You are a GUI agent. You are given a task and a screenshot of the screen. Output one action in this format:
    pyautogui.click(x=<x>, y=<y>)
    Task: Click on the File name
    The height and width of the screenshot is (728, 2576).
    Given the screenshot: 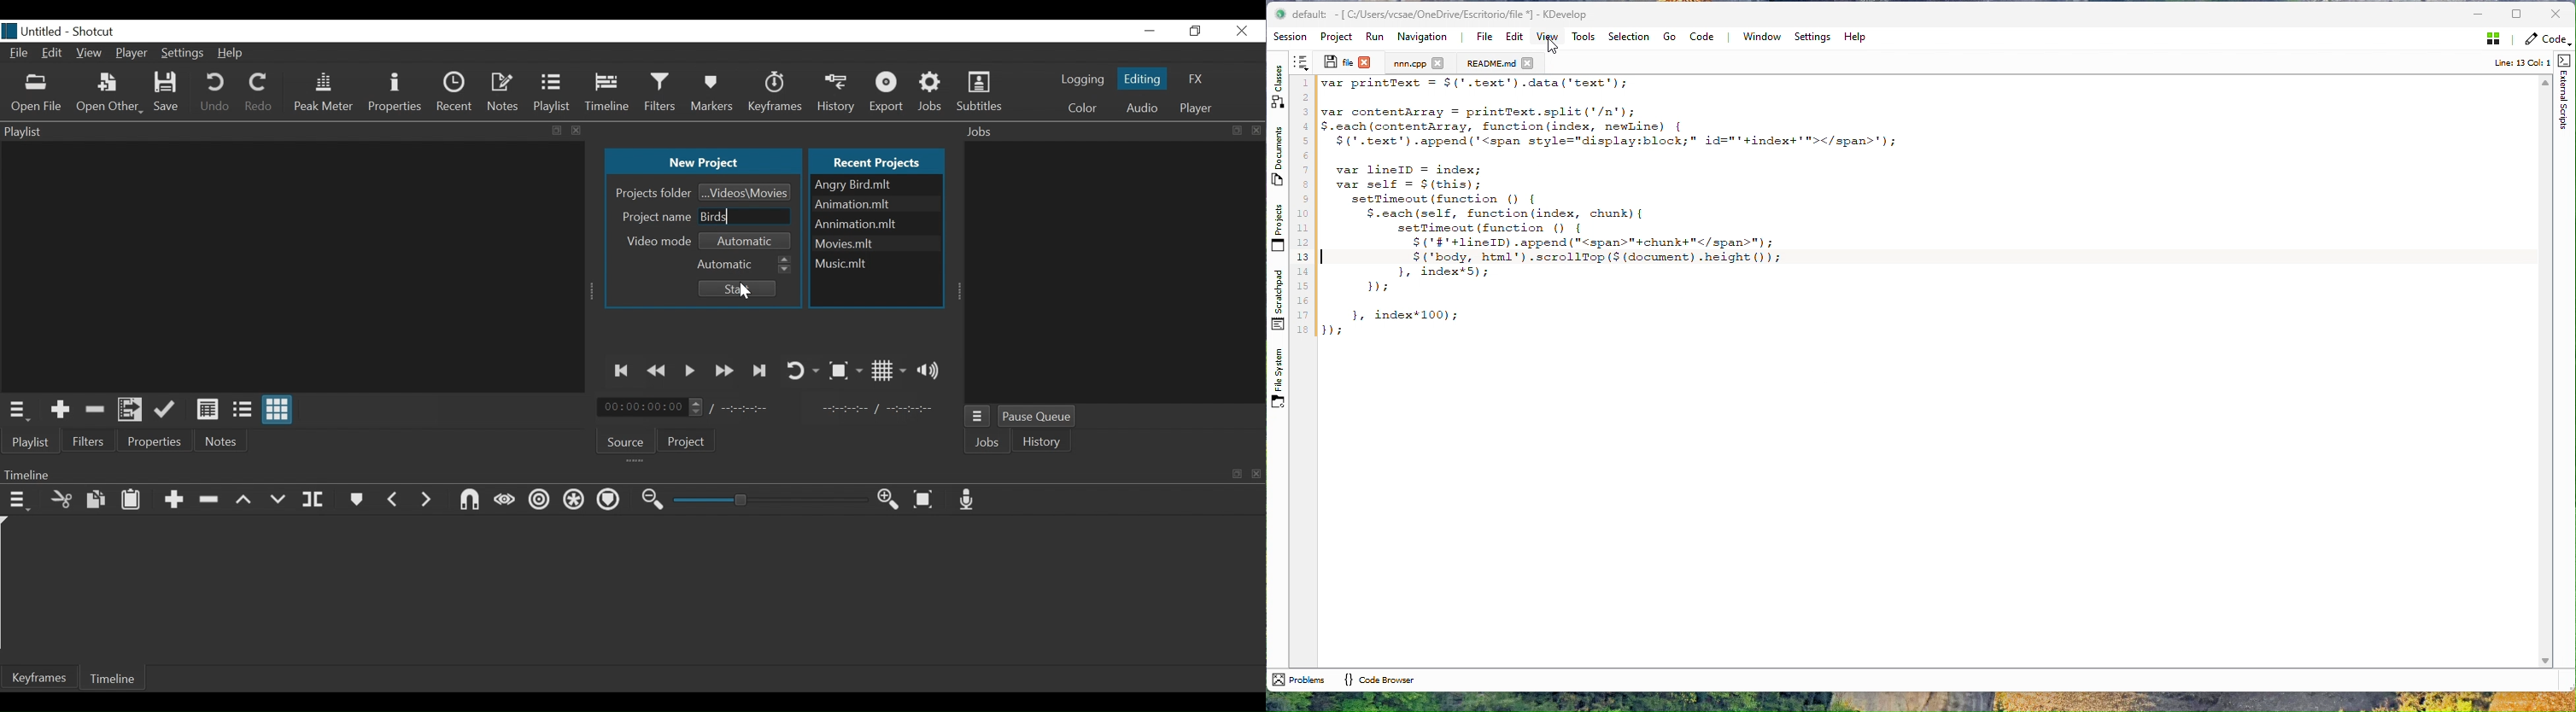 What is the action you would take?
    pyautogui.click(x=32, y=31)
    